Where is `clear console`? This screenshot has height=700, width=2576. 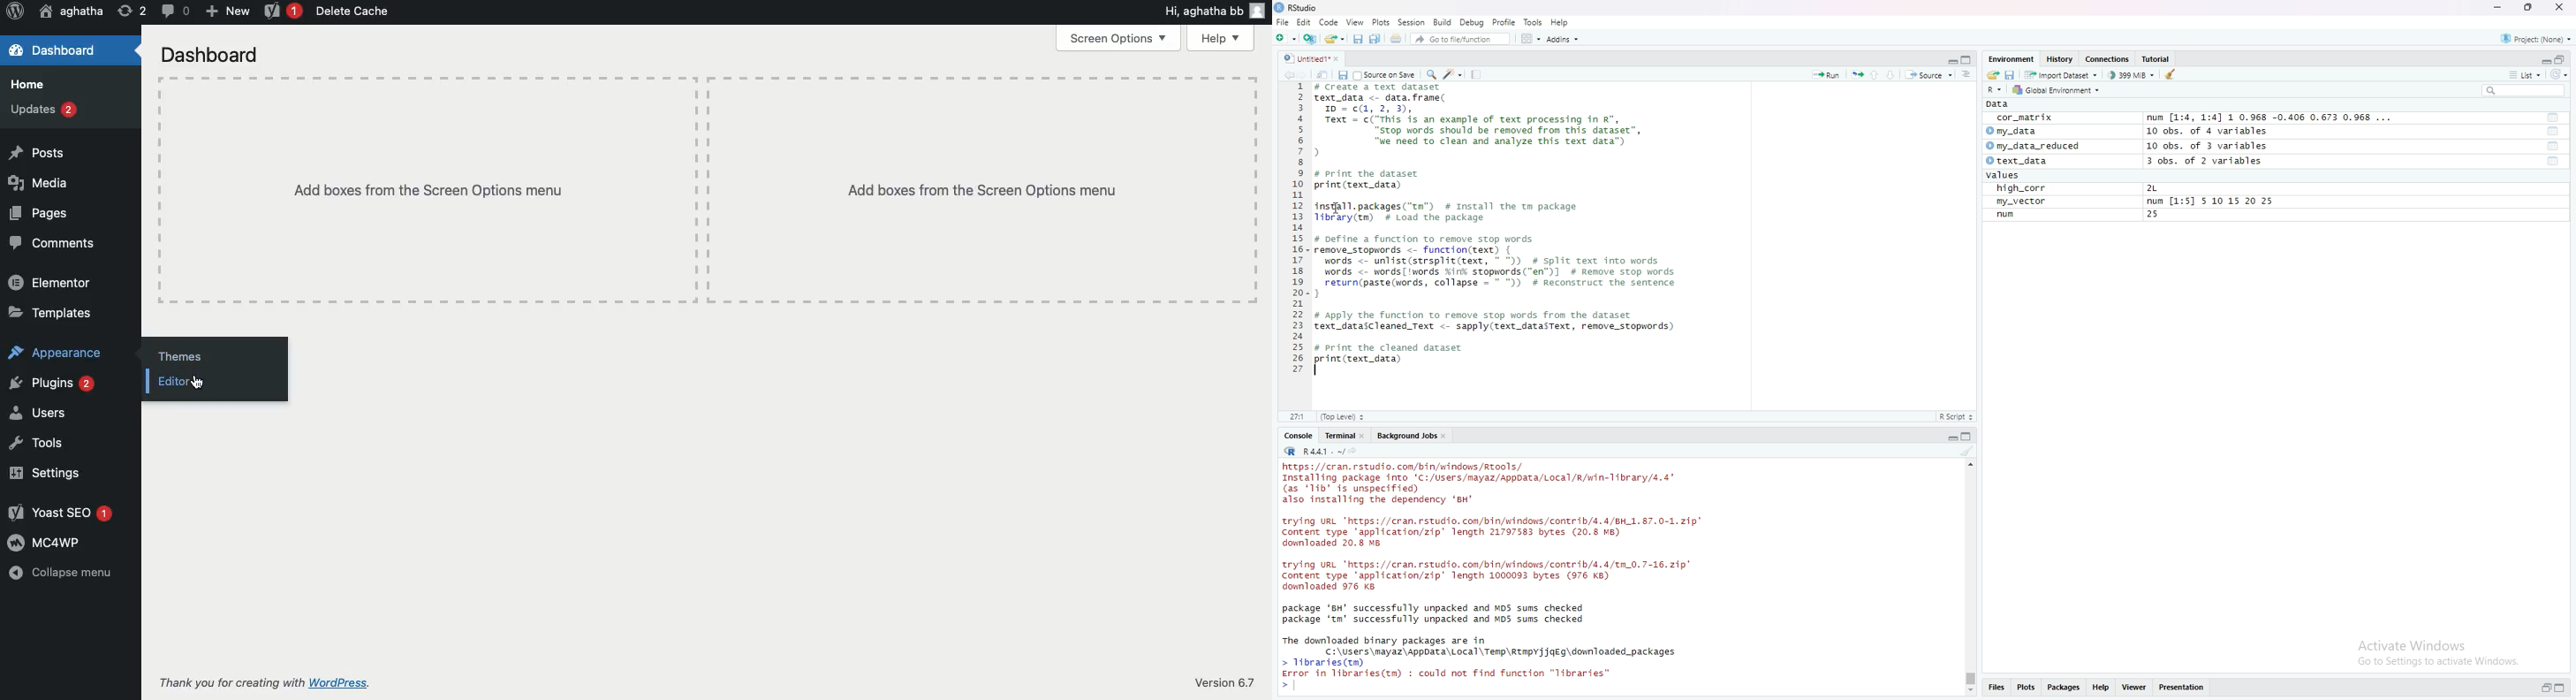
clear console is located at coordinates (1968, 451).